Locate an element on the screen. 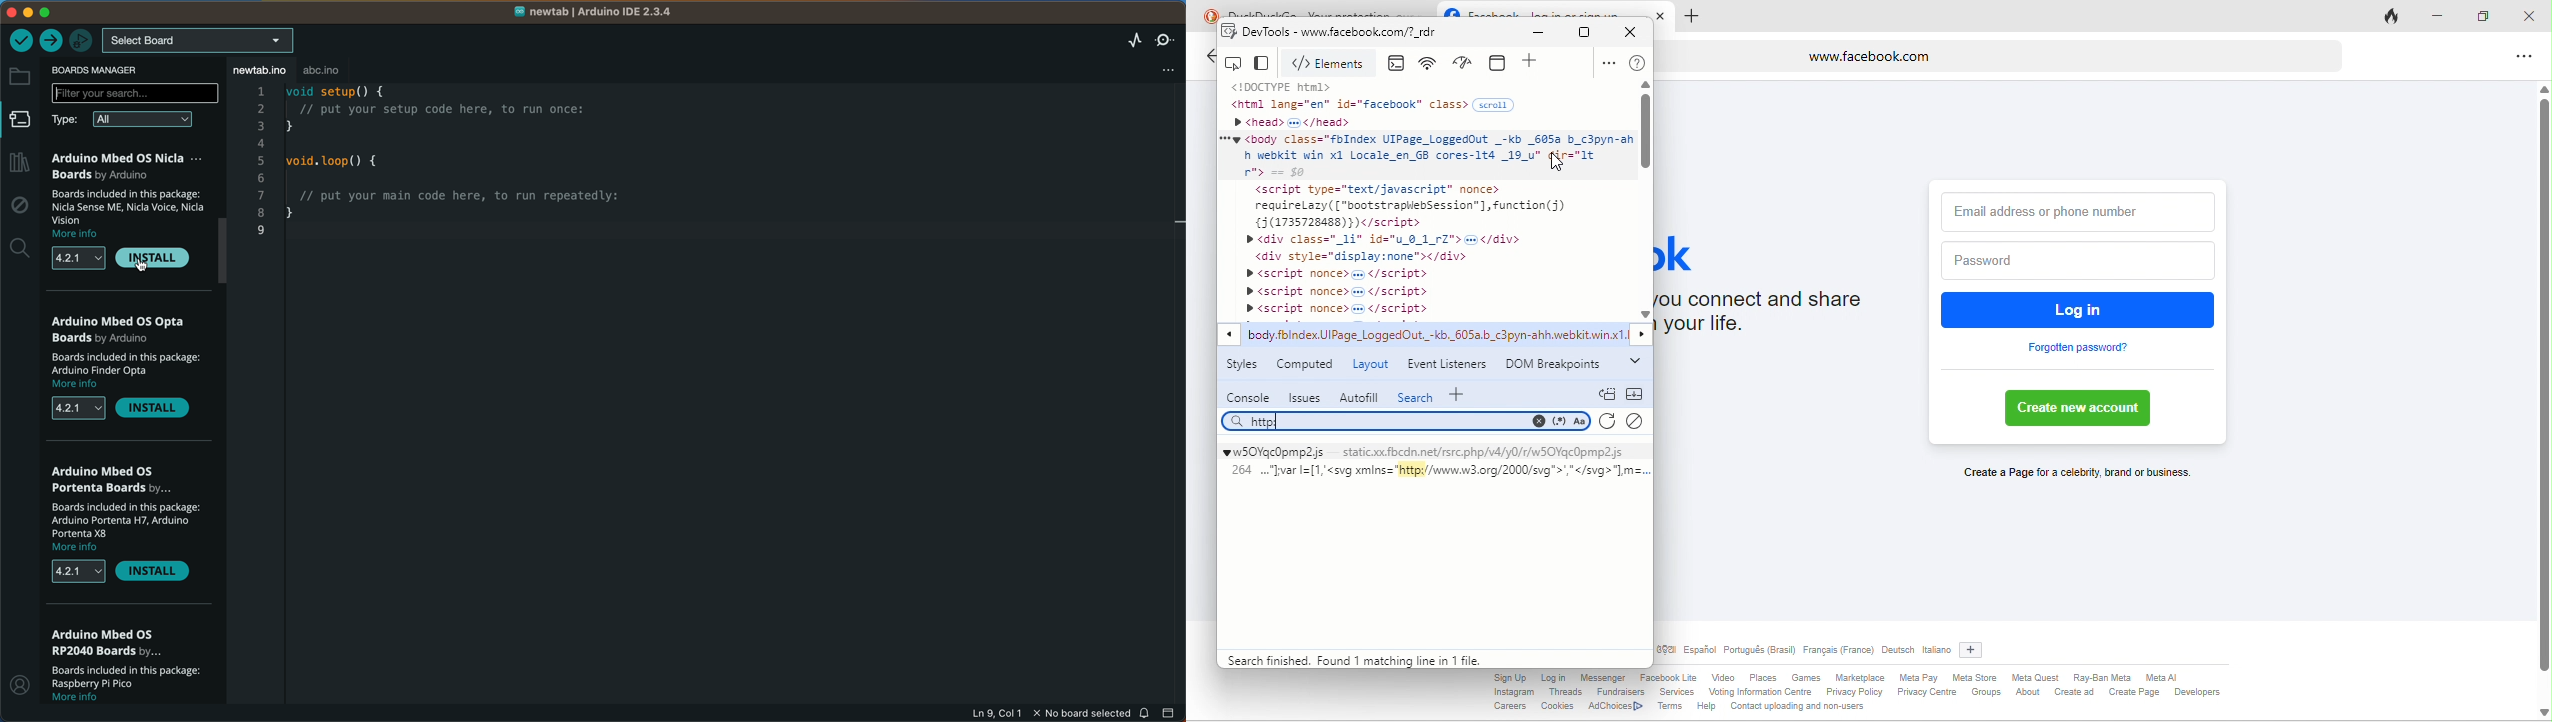  doc quick view is located at coordinates (1607, 393).